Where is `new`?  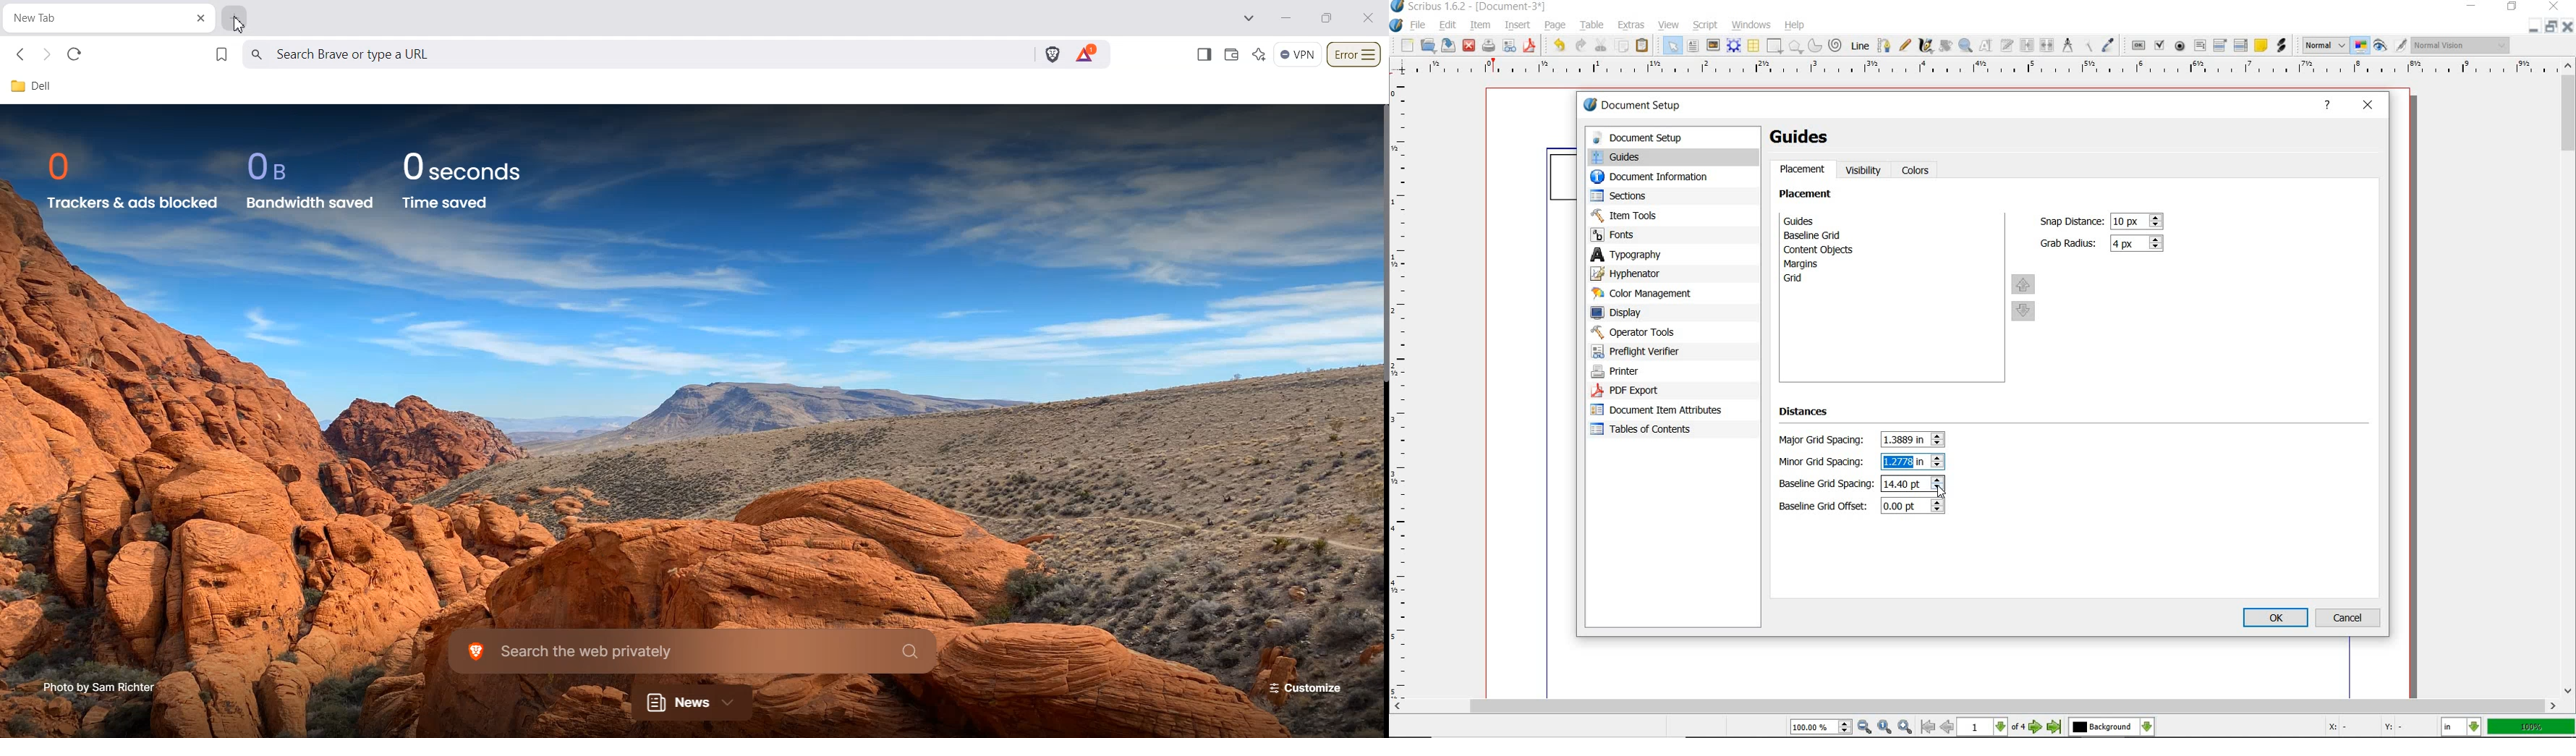
new is located at coordinates (1405, 45).